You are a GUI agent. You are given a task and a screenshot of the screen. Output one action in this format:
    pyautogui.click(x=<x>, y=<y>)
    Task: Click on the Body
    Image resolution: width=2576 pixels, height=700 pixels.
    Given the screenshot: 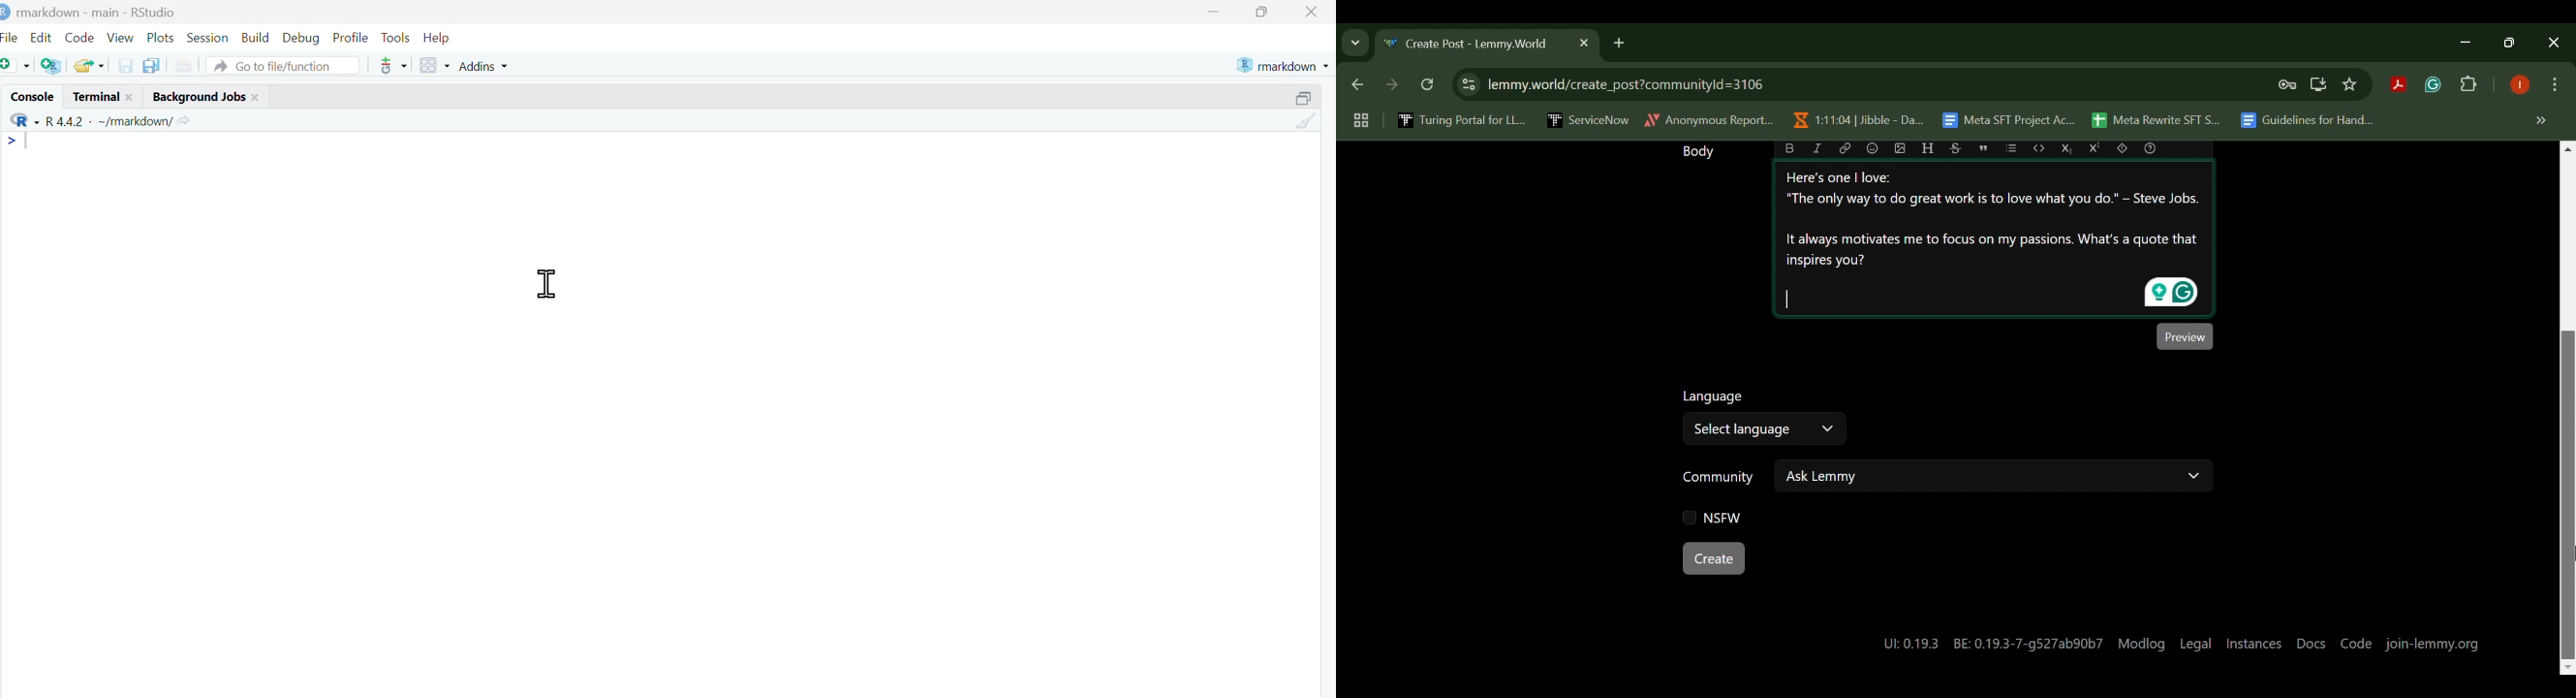 What is the action you would take?
    pyautogui.click(x=1694, y=153)
    